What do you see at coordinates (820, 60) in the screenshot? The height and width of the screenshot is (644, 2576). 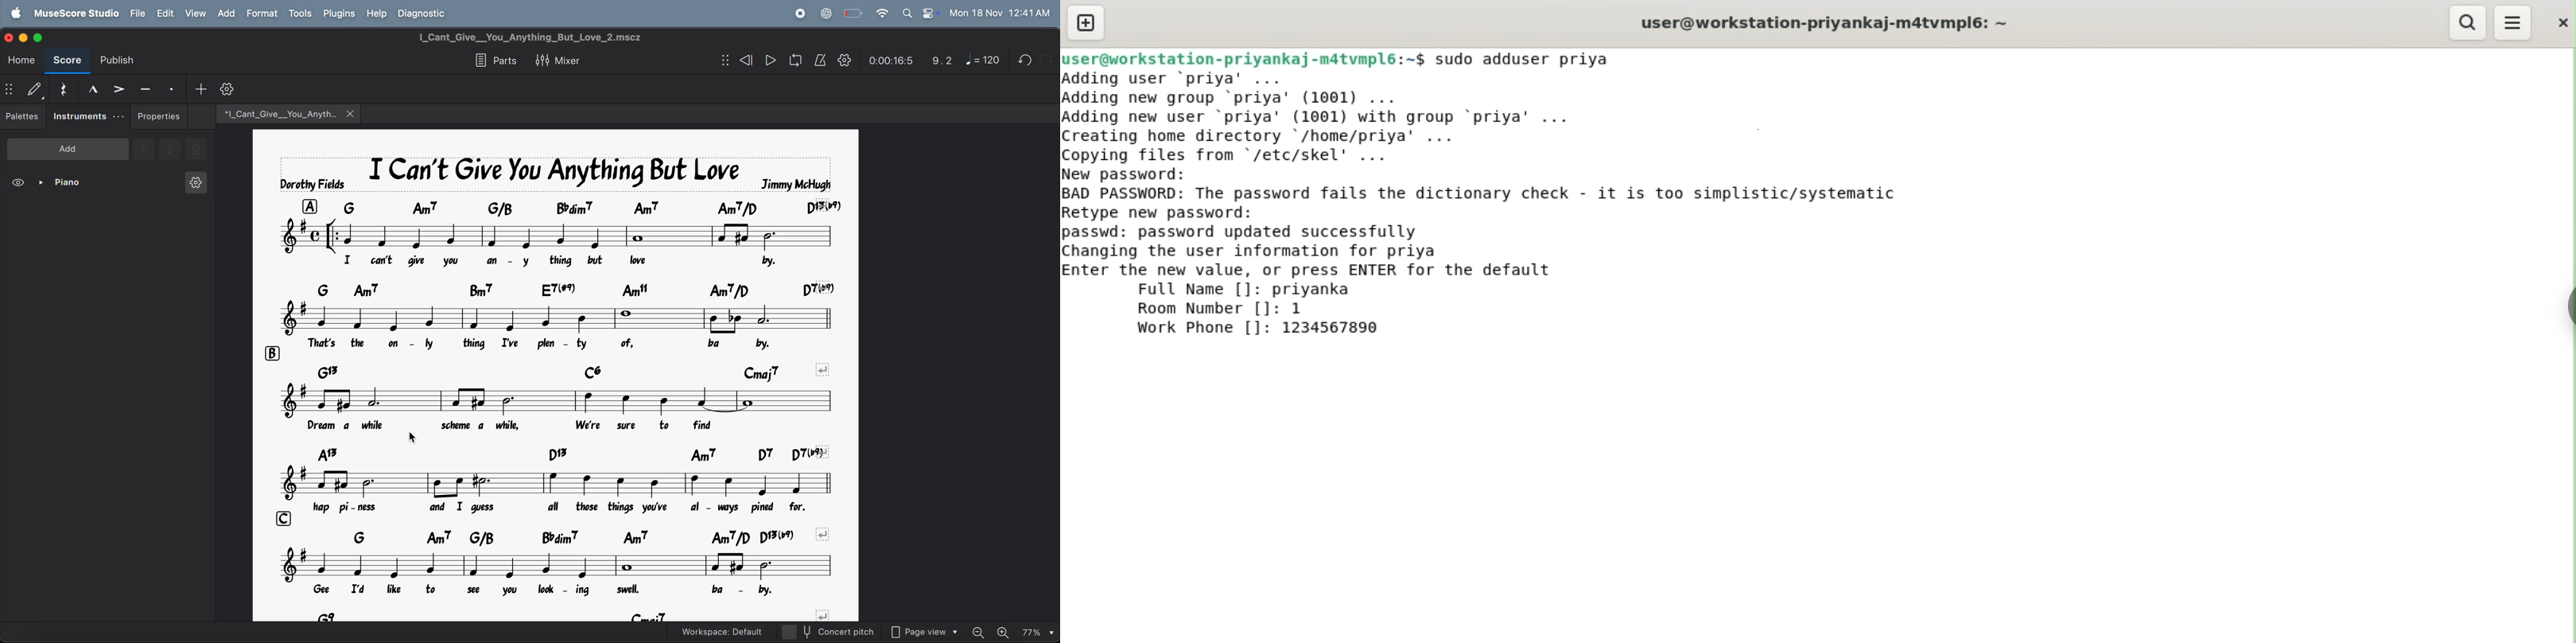 I see `metronome` at bounding box center [820, 60].